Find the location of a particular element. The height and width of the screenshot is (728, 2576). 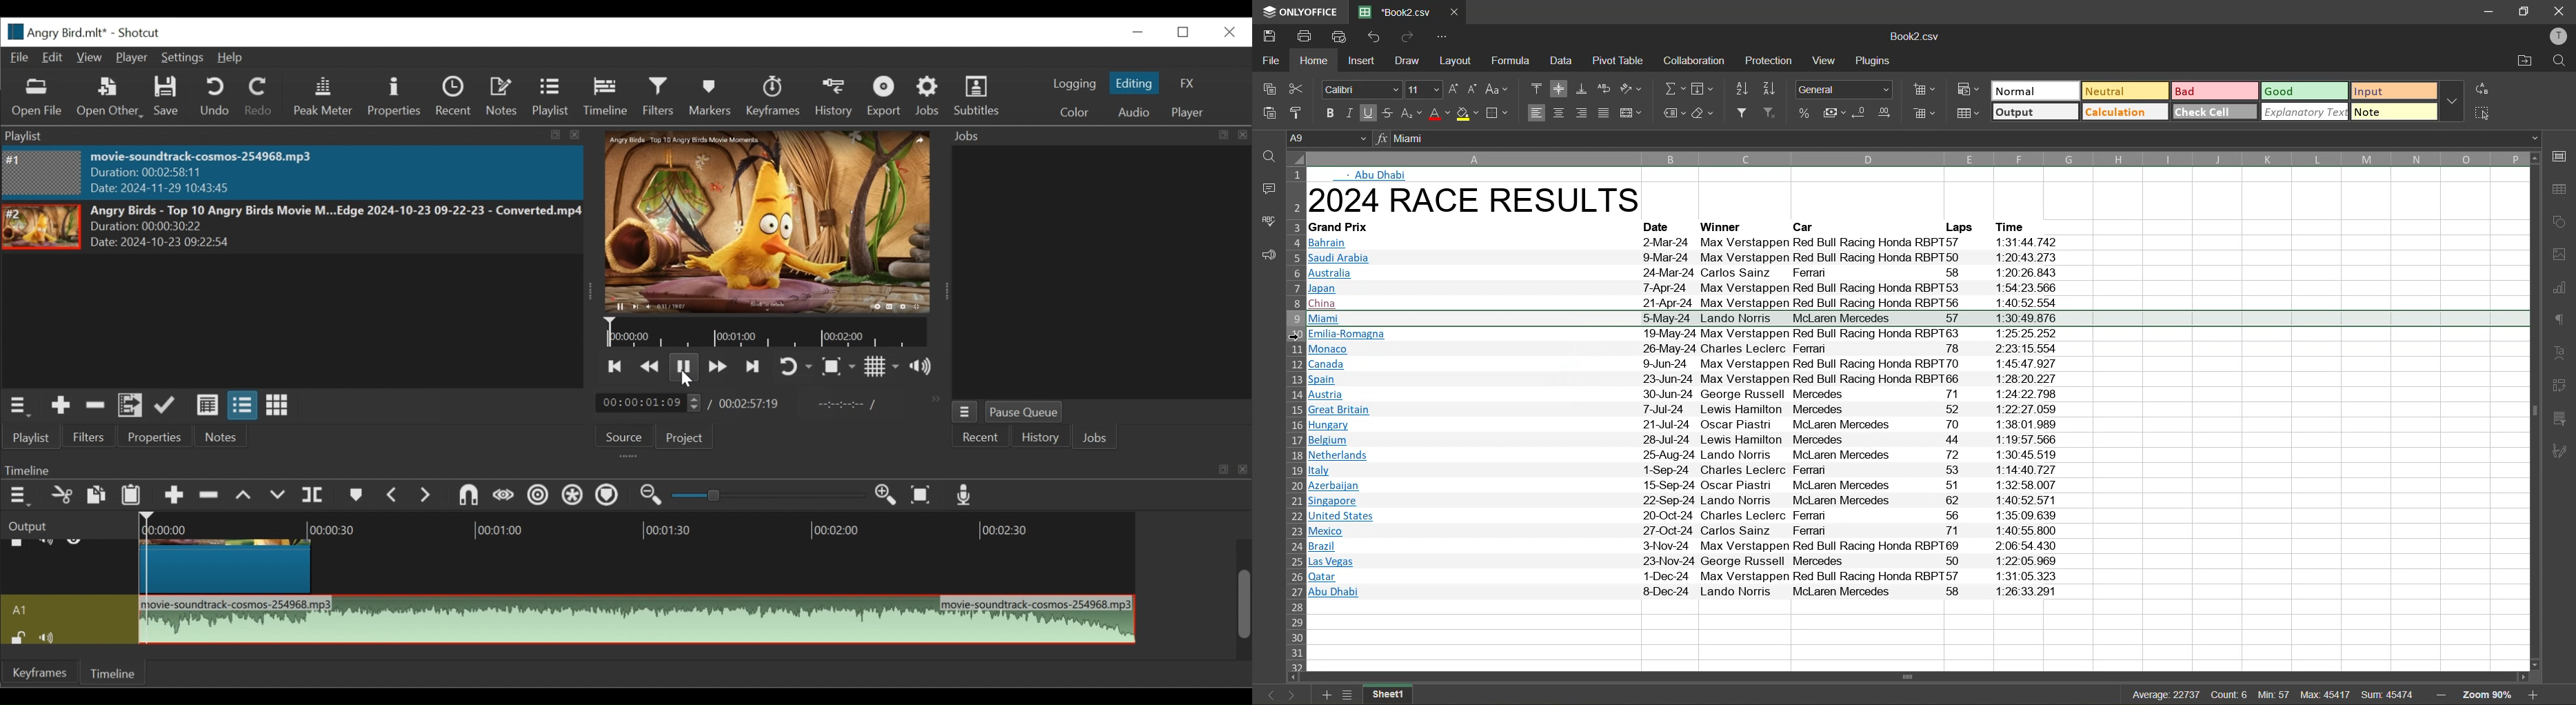

Belgium 28-Jul-24 Lewis Hamilton Mercedes 44 1:19:57 566 is located at coordinates (1684, 440).